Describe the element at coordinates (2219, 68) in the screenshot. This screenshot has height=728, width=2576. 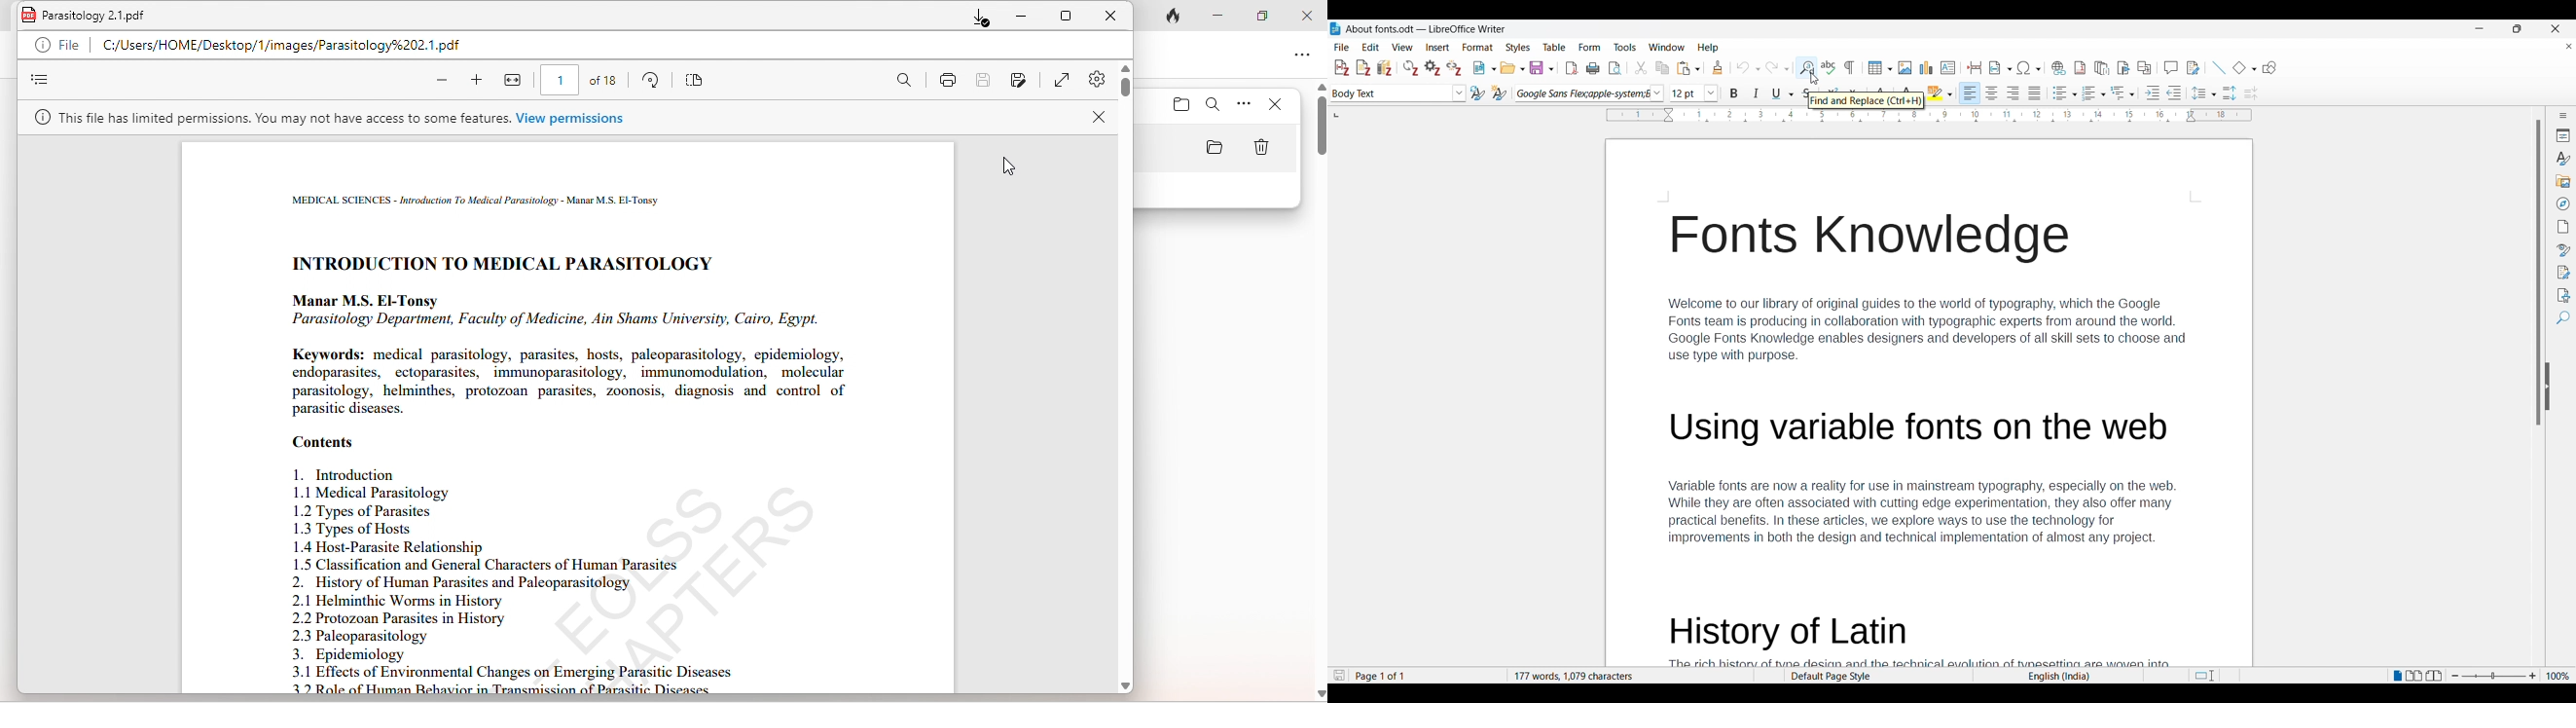
I see `Insert line` at that location.